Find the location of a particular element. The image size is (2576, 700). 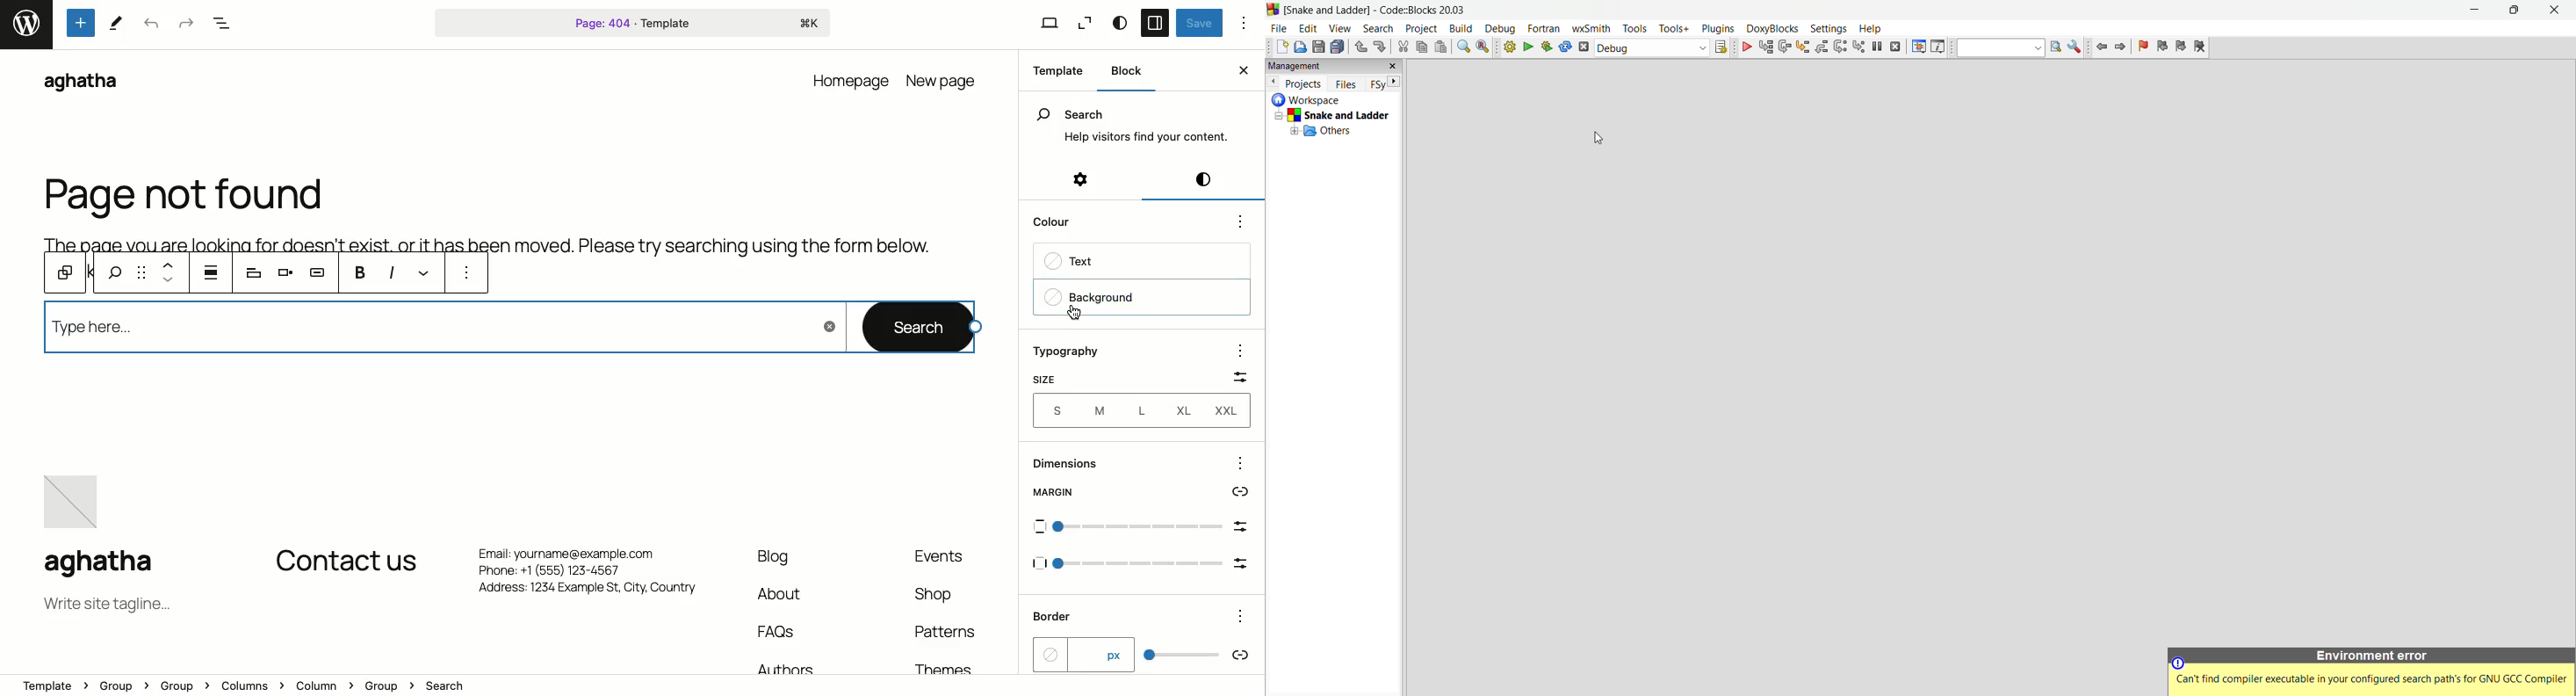

run search  is located at coordinates (2056, 49).